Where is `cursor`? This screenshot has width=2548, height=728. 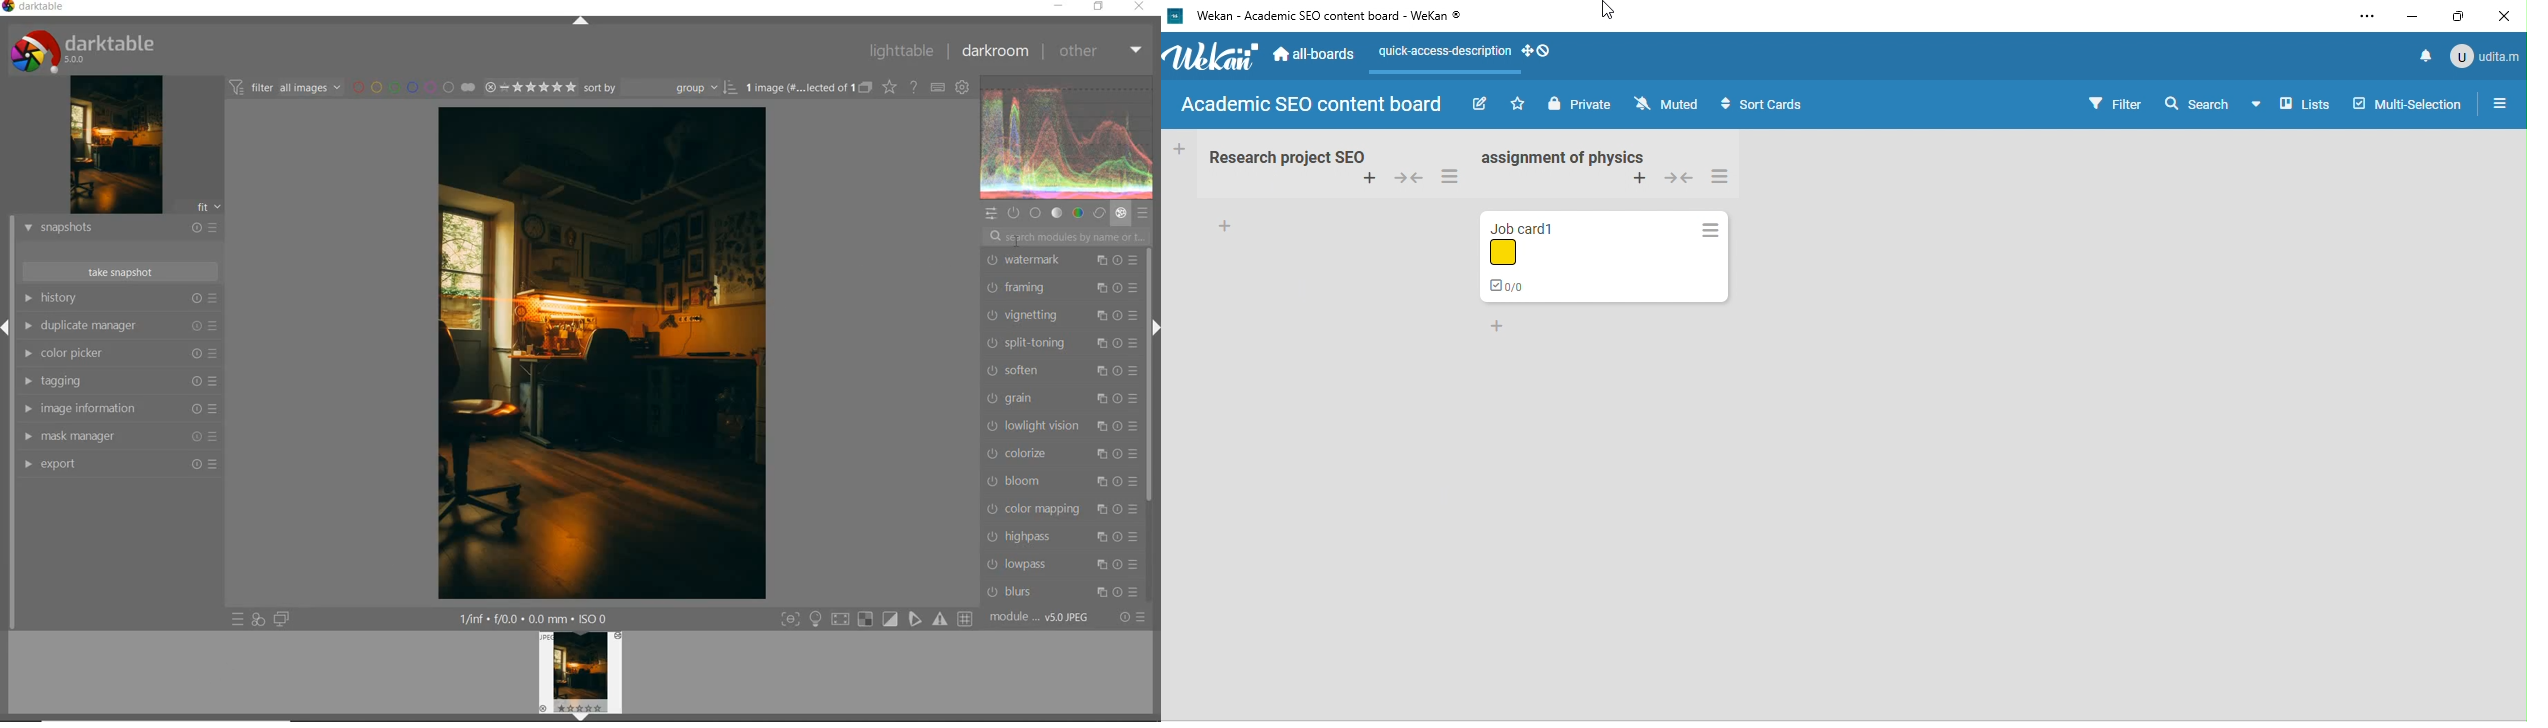
cursor is located at coordinates (1017, 241).